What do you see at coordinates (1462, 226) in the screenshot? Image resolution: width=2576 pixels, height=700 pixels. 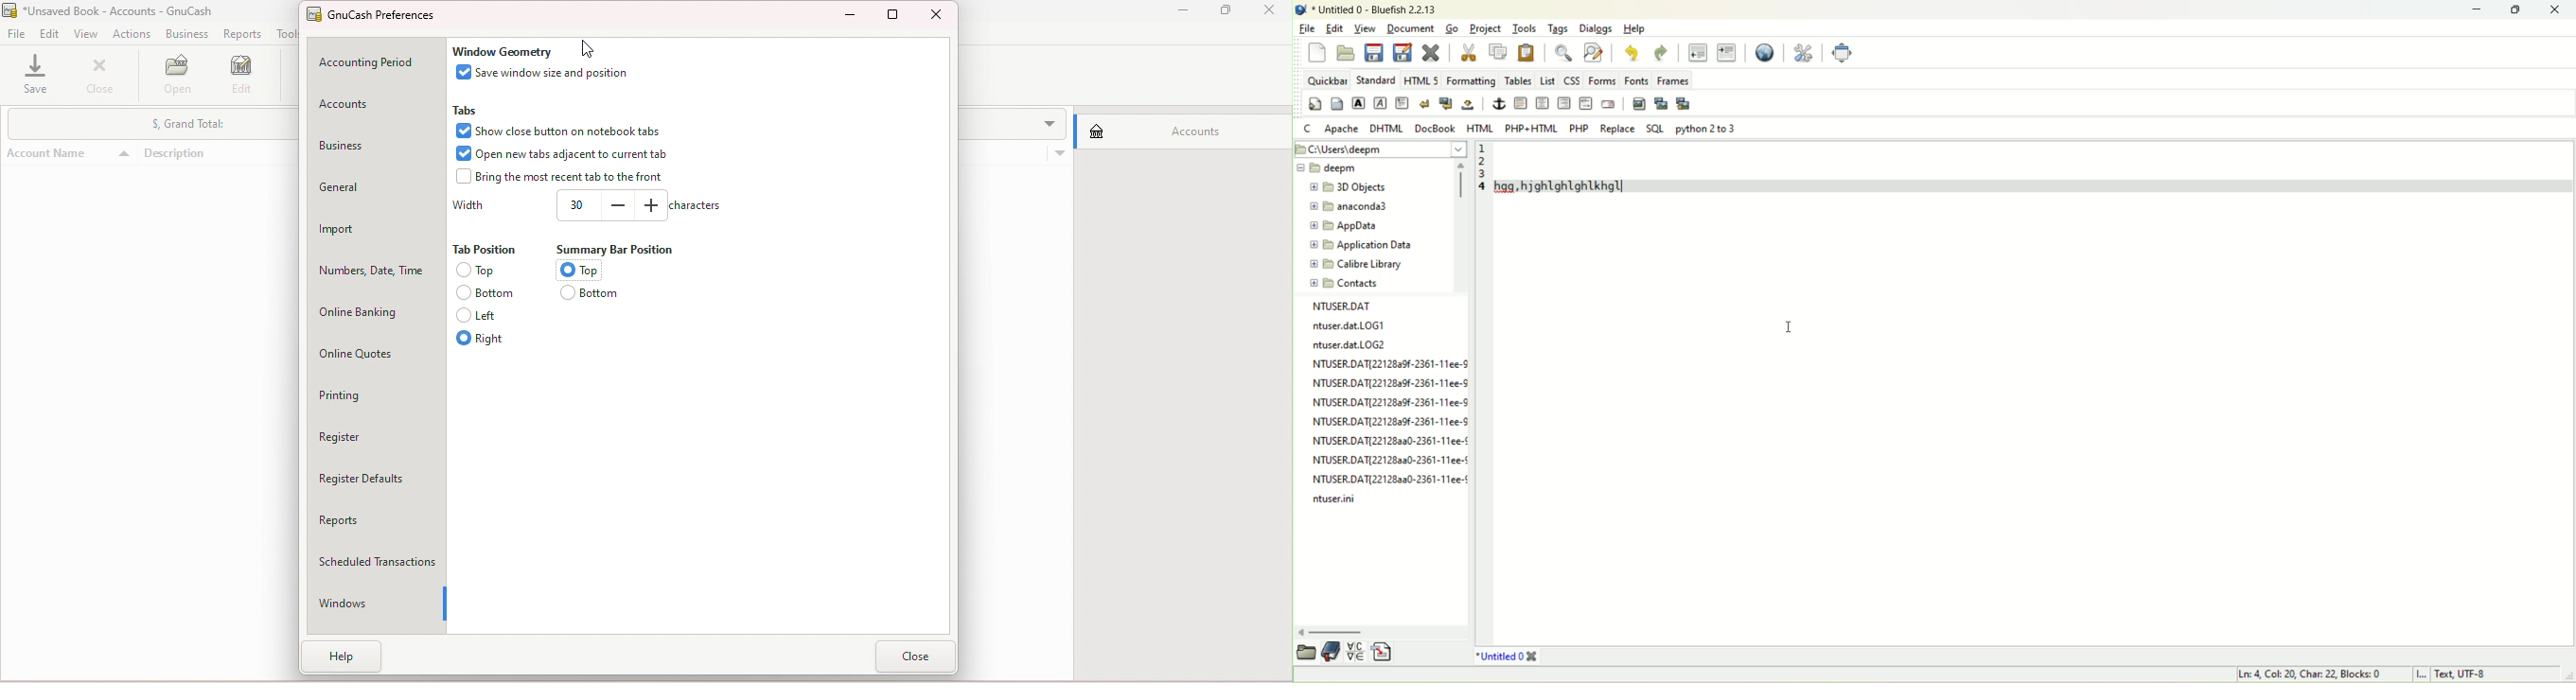 I see `scroll bar` at bounding box center [1462, 226].